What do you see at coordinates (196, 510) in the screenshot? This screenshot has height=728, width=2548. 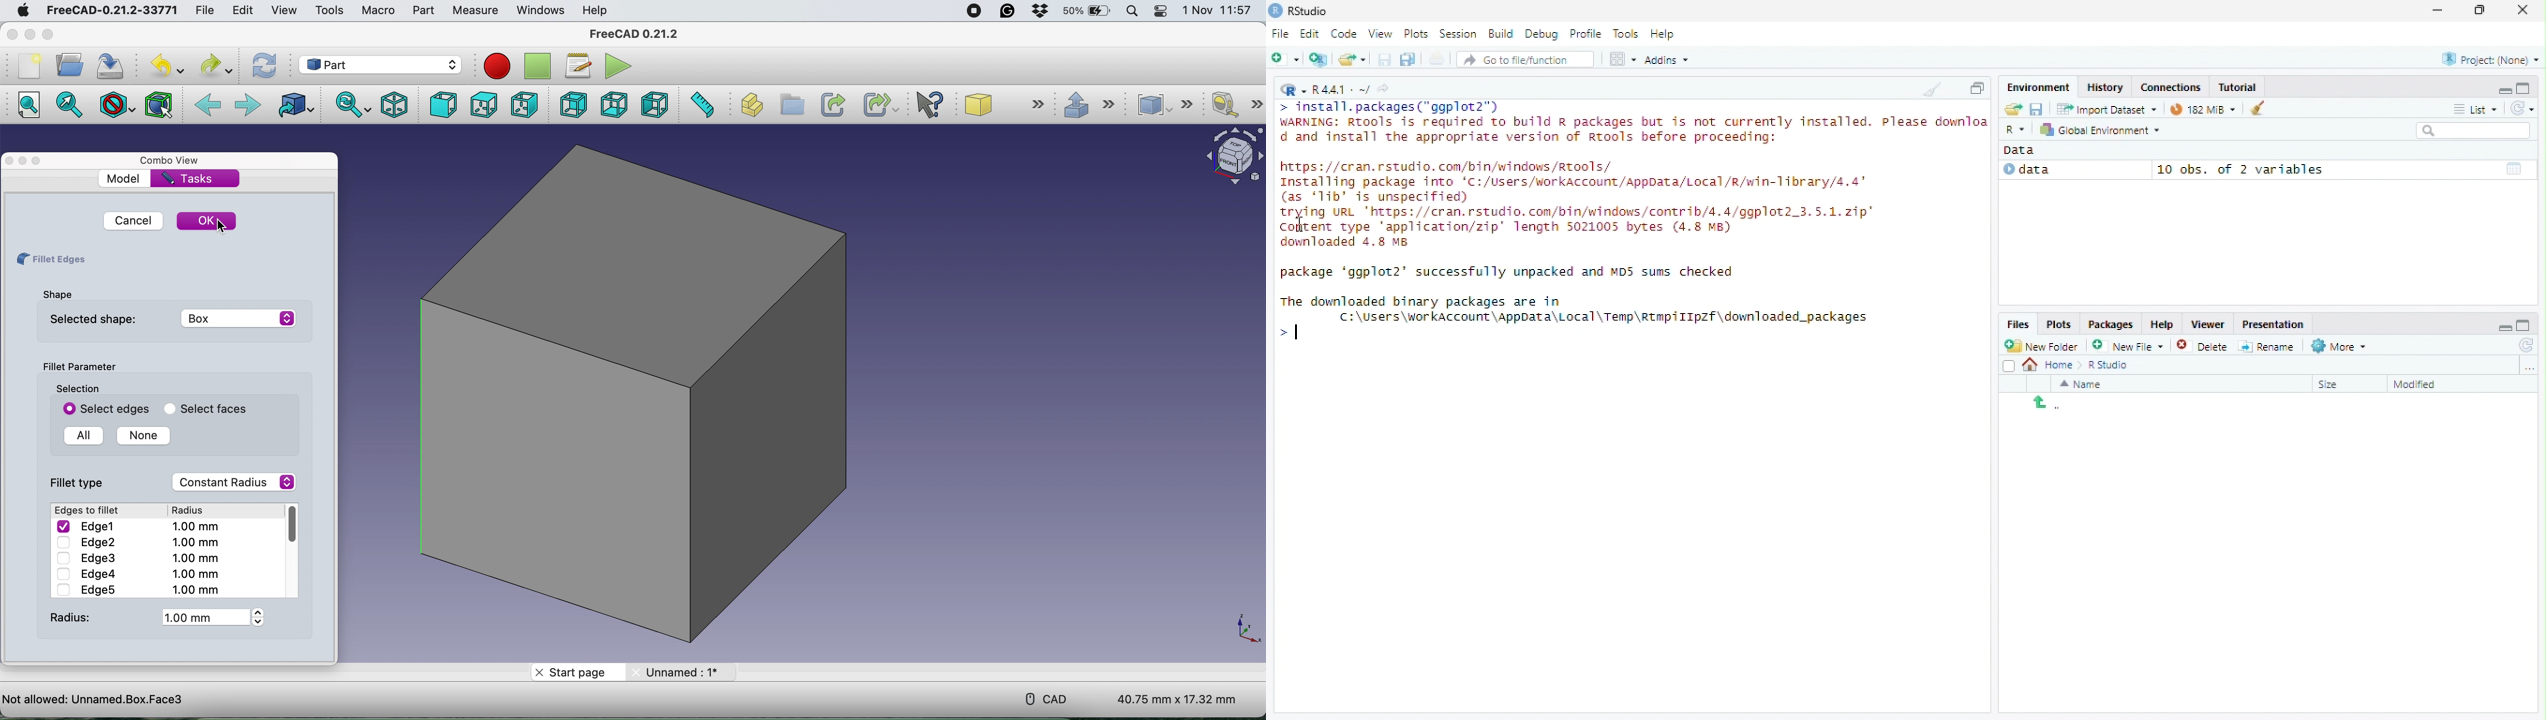 I see `Radius` at bounding box center [196, 510].